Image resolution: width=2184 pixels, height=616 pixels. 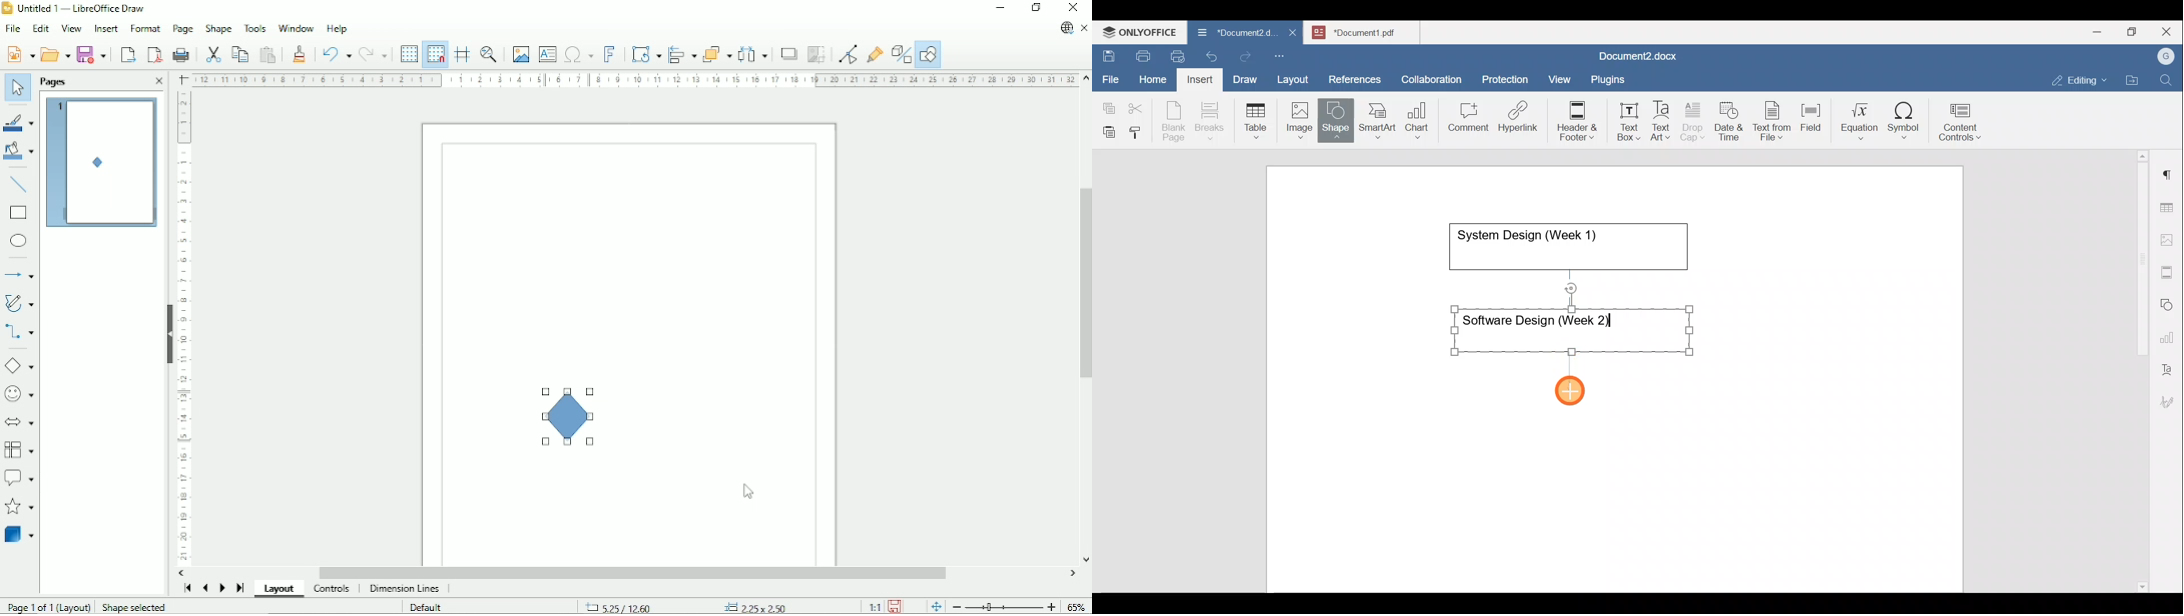 I want to click on File, so click(x=1111, y=76).